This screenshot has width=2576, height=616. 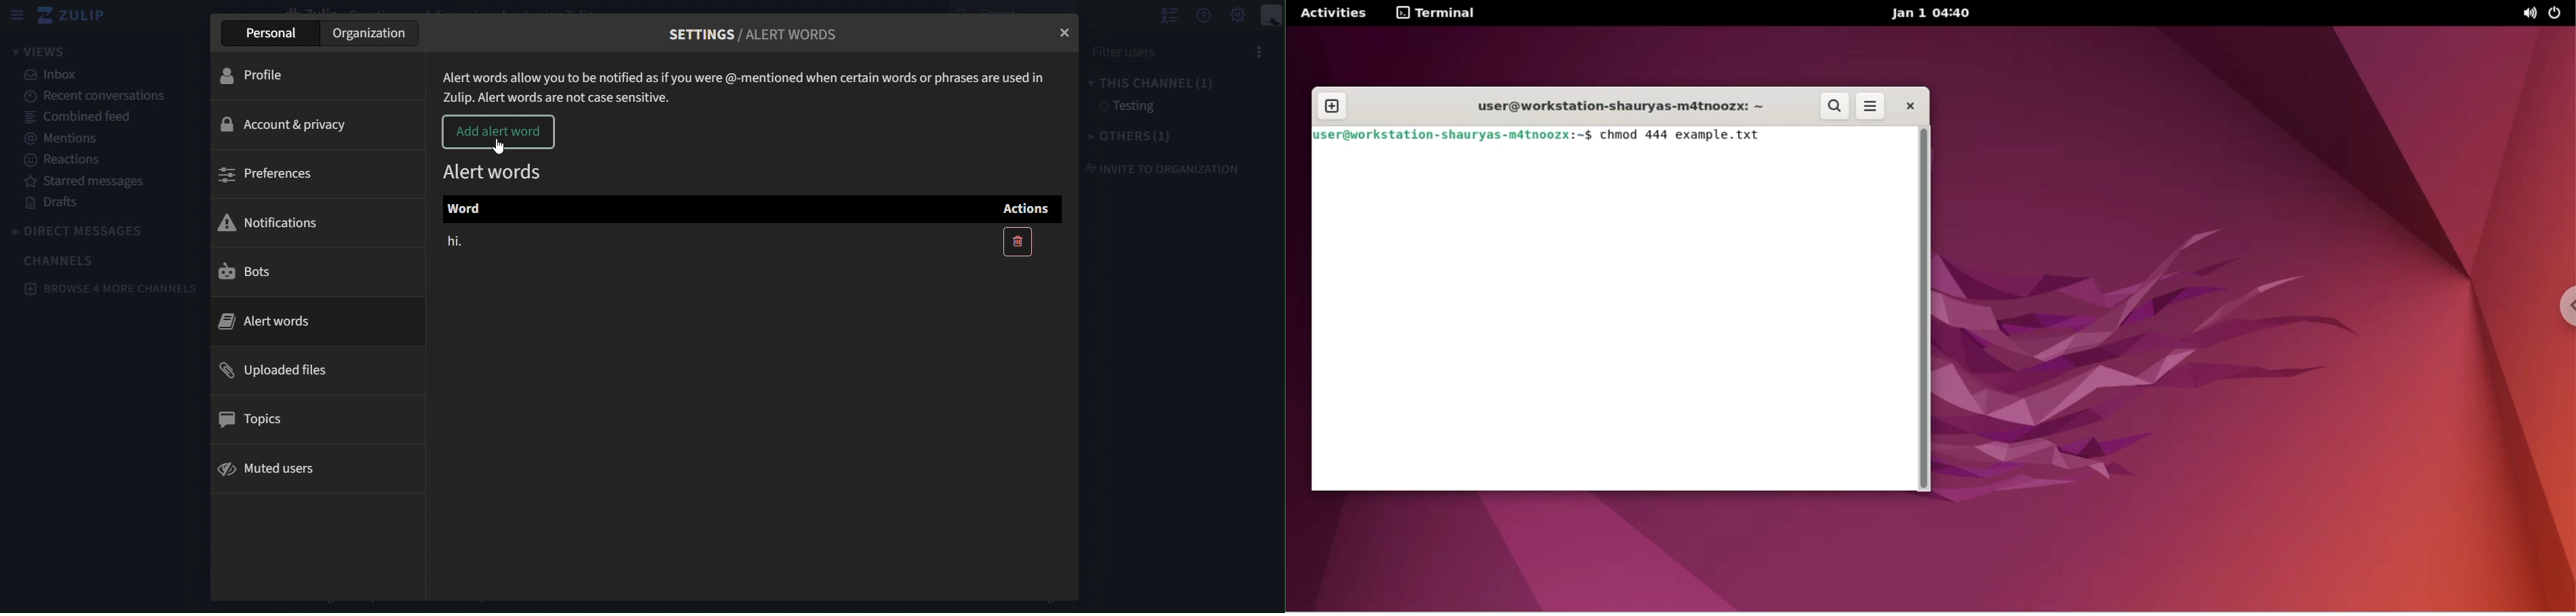 What do you see at coordinates (89, 182) in the screenshot?
I see `starredmessages` at bounding box center [89, 182].